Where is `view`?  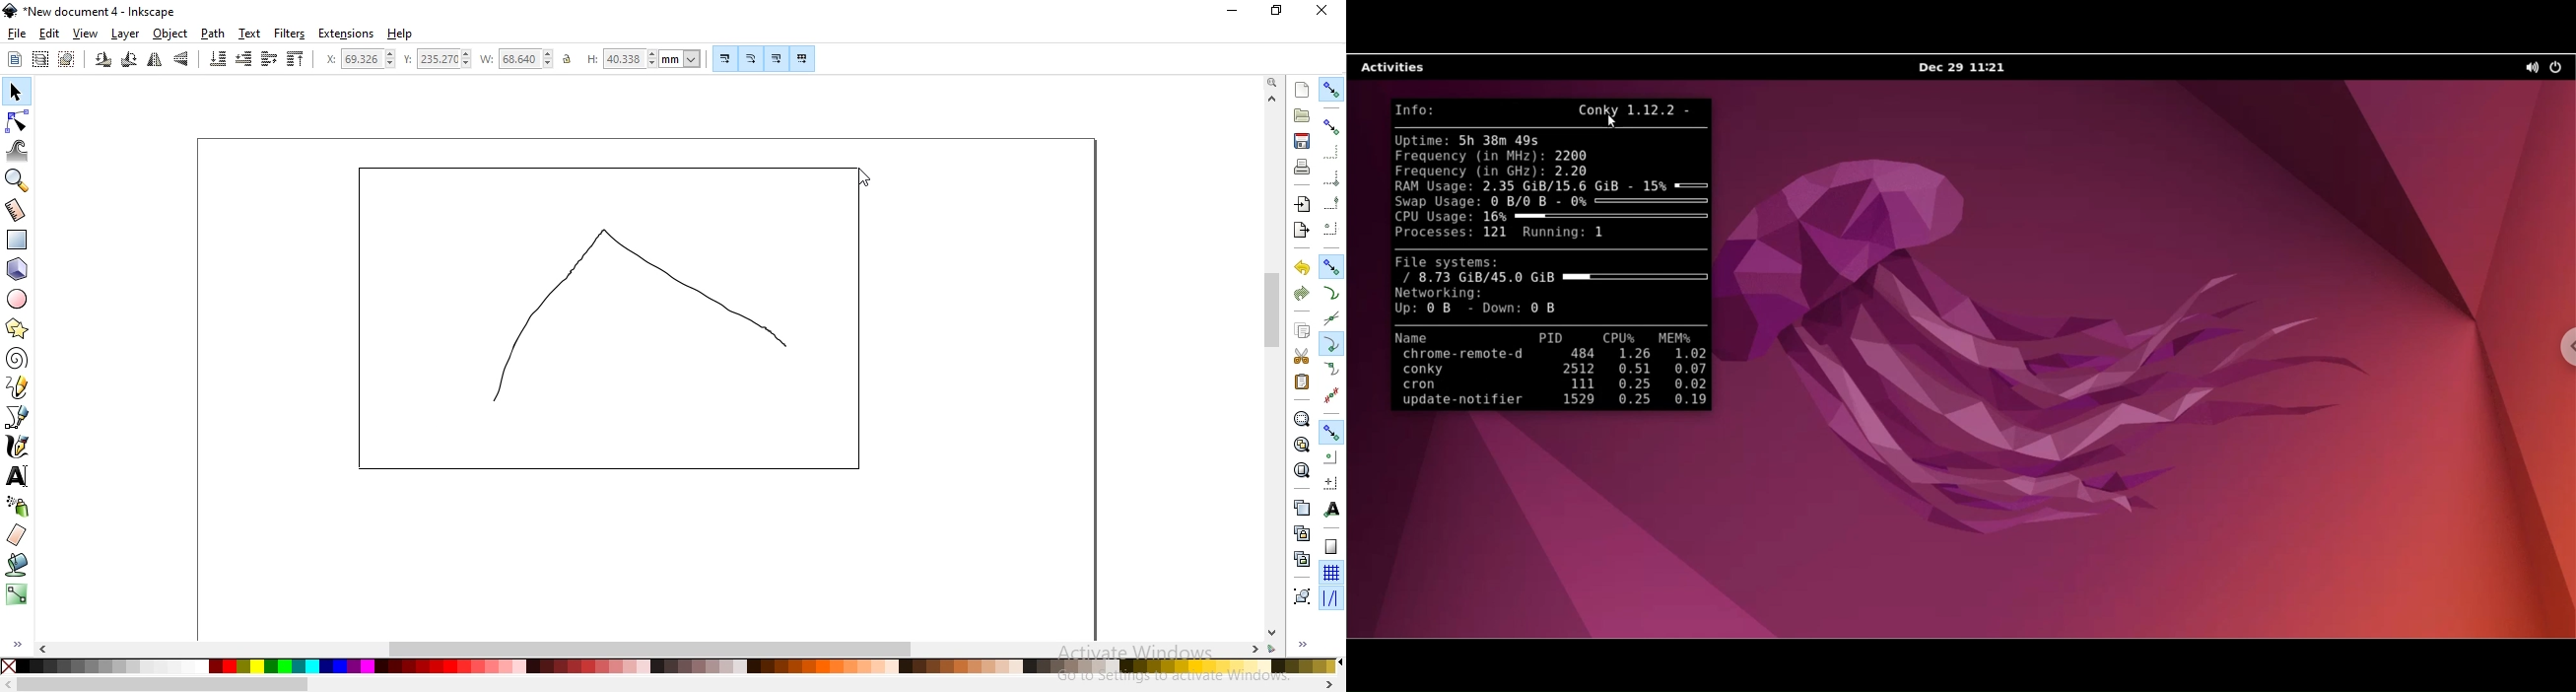
view is located at coordinates (86, 35).